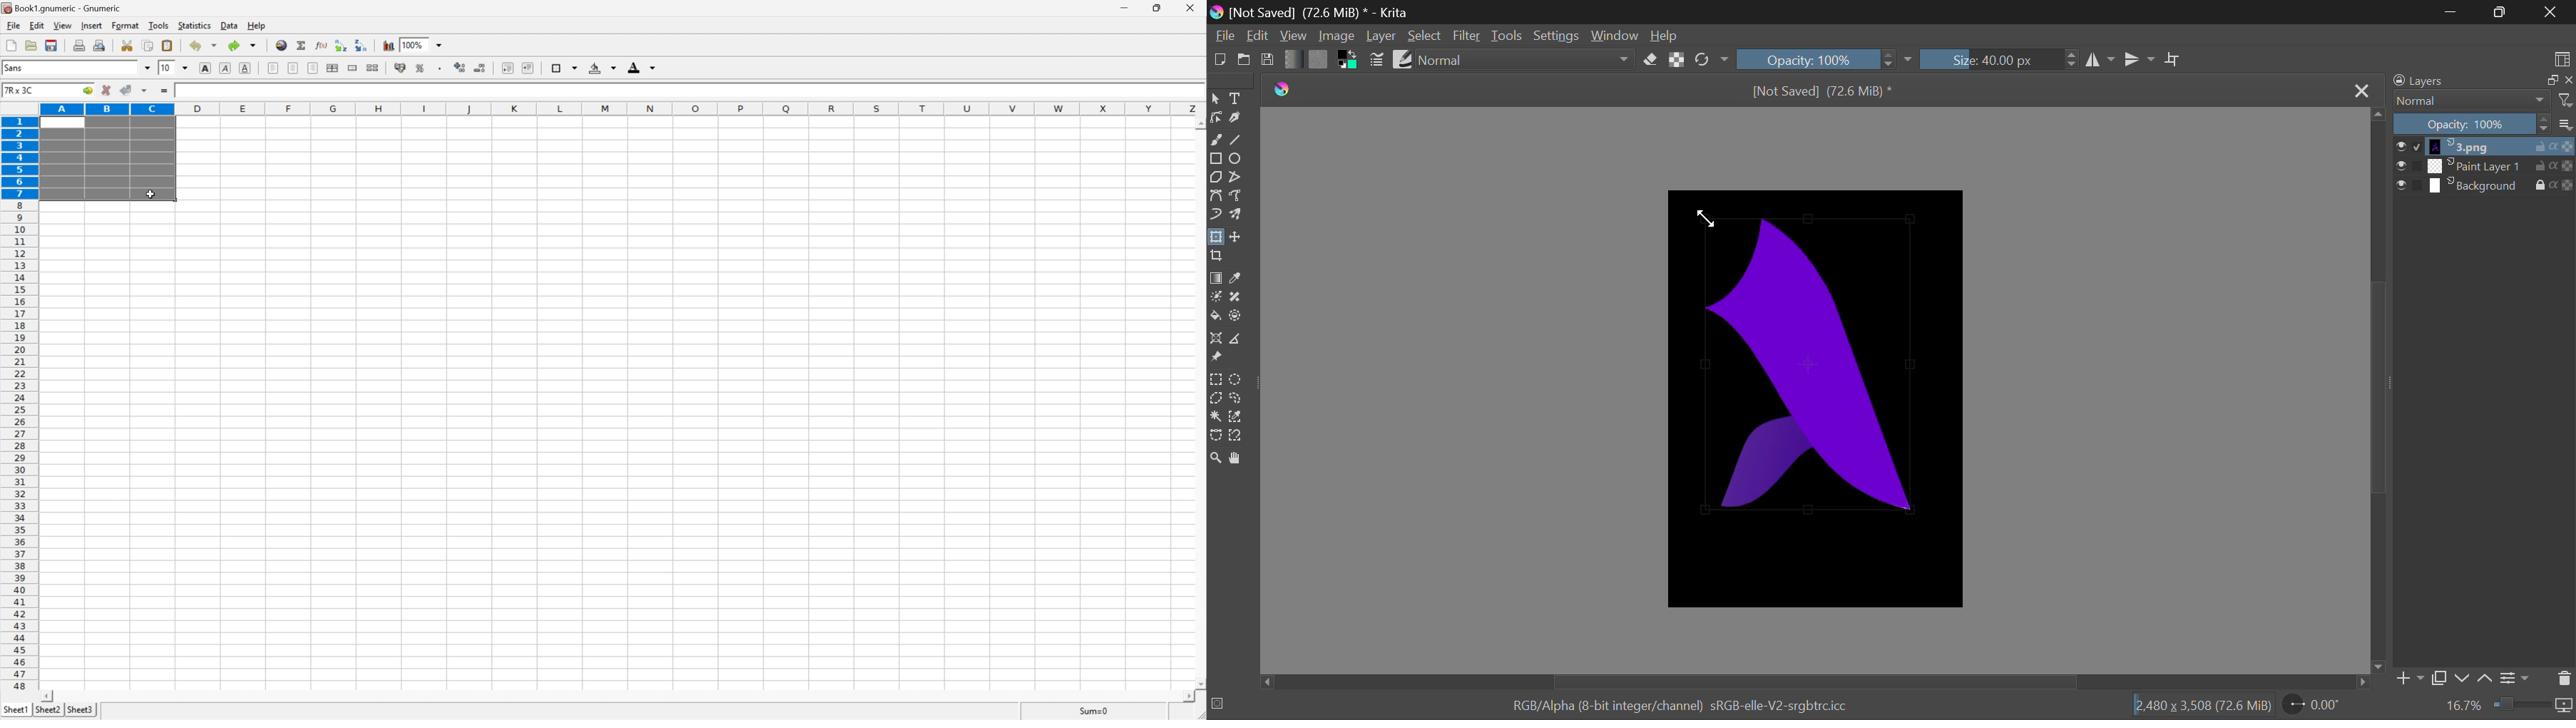  I want to click on Fill, so click(1216, 319).